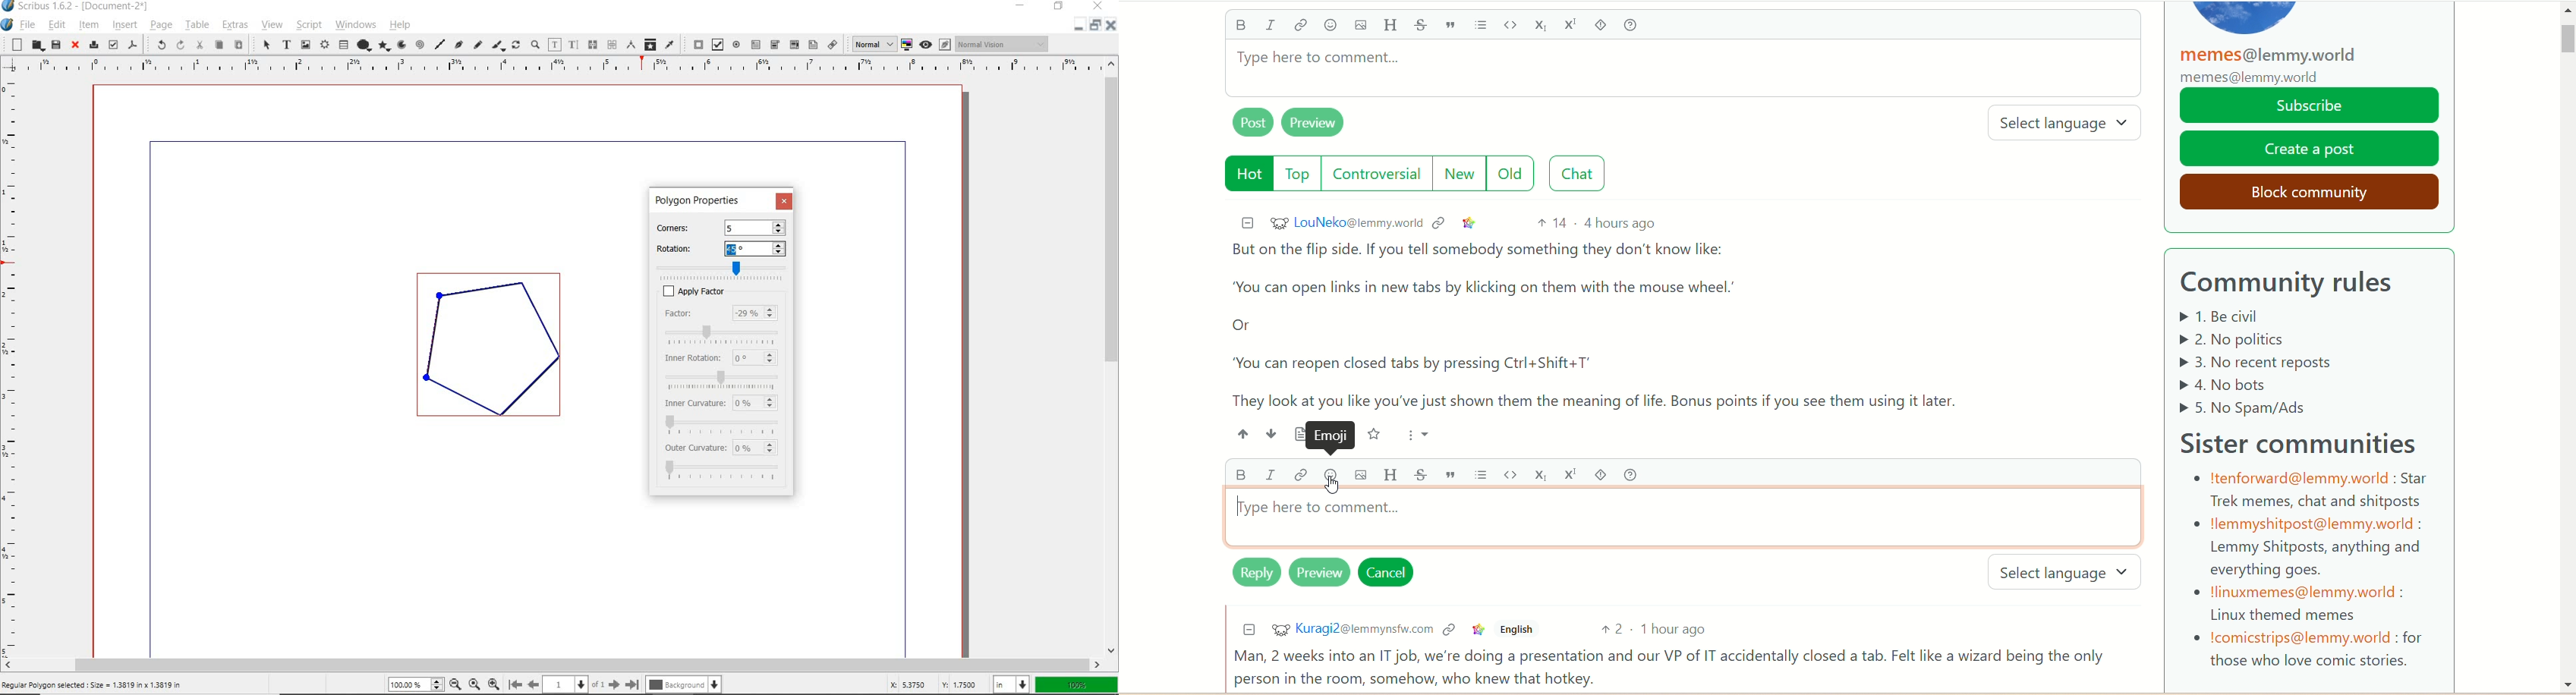  Describe the element at coordinates (1002, 44) in the screenshot. I see `visual appearance of display` at that location.